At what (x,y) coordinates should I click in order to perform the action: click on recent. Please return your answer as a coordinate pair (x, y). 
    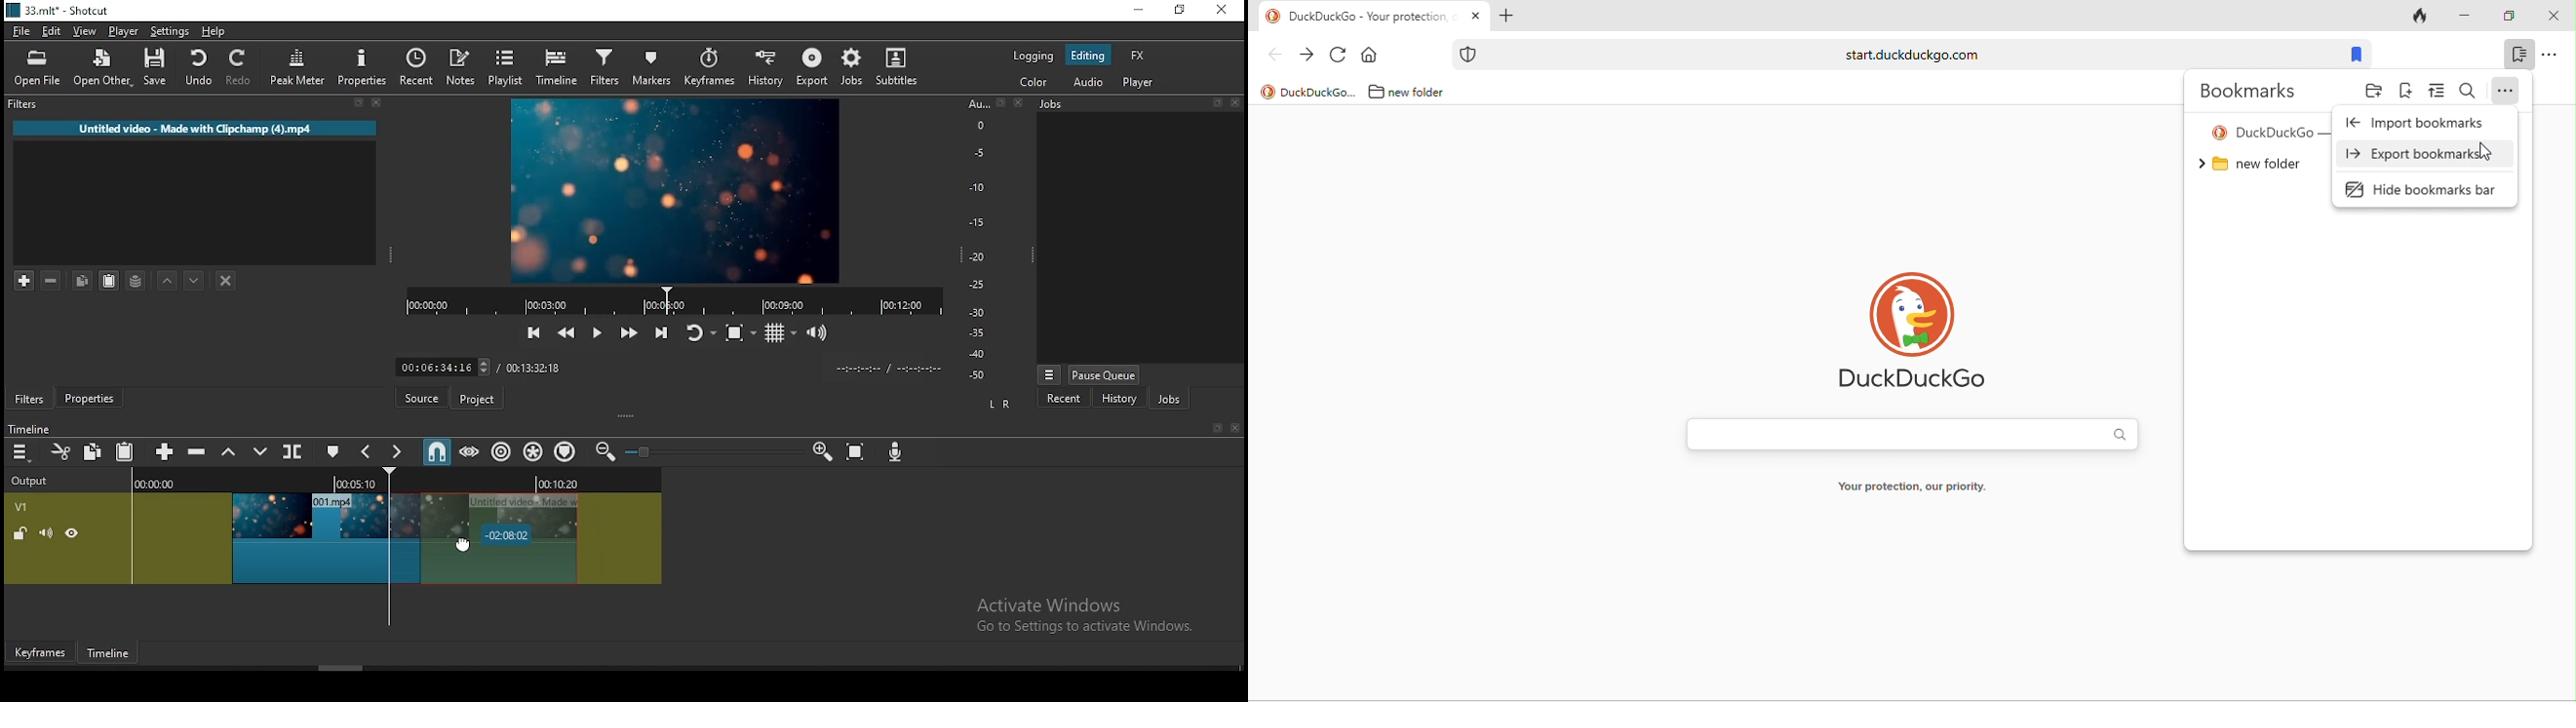
    Looking at the image, I should click on (1064, 398).